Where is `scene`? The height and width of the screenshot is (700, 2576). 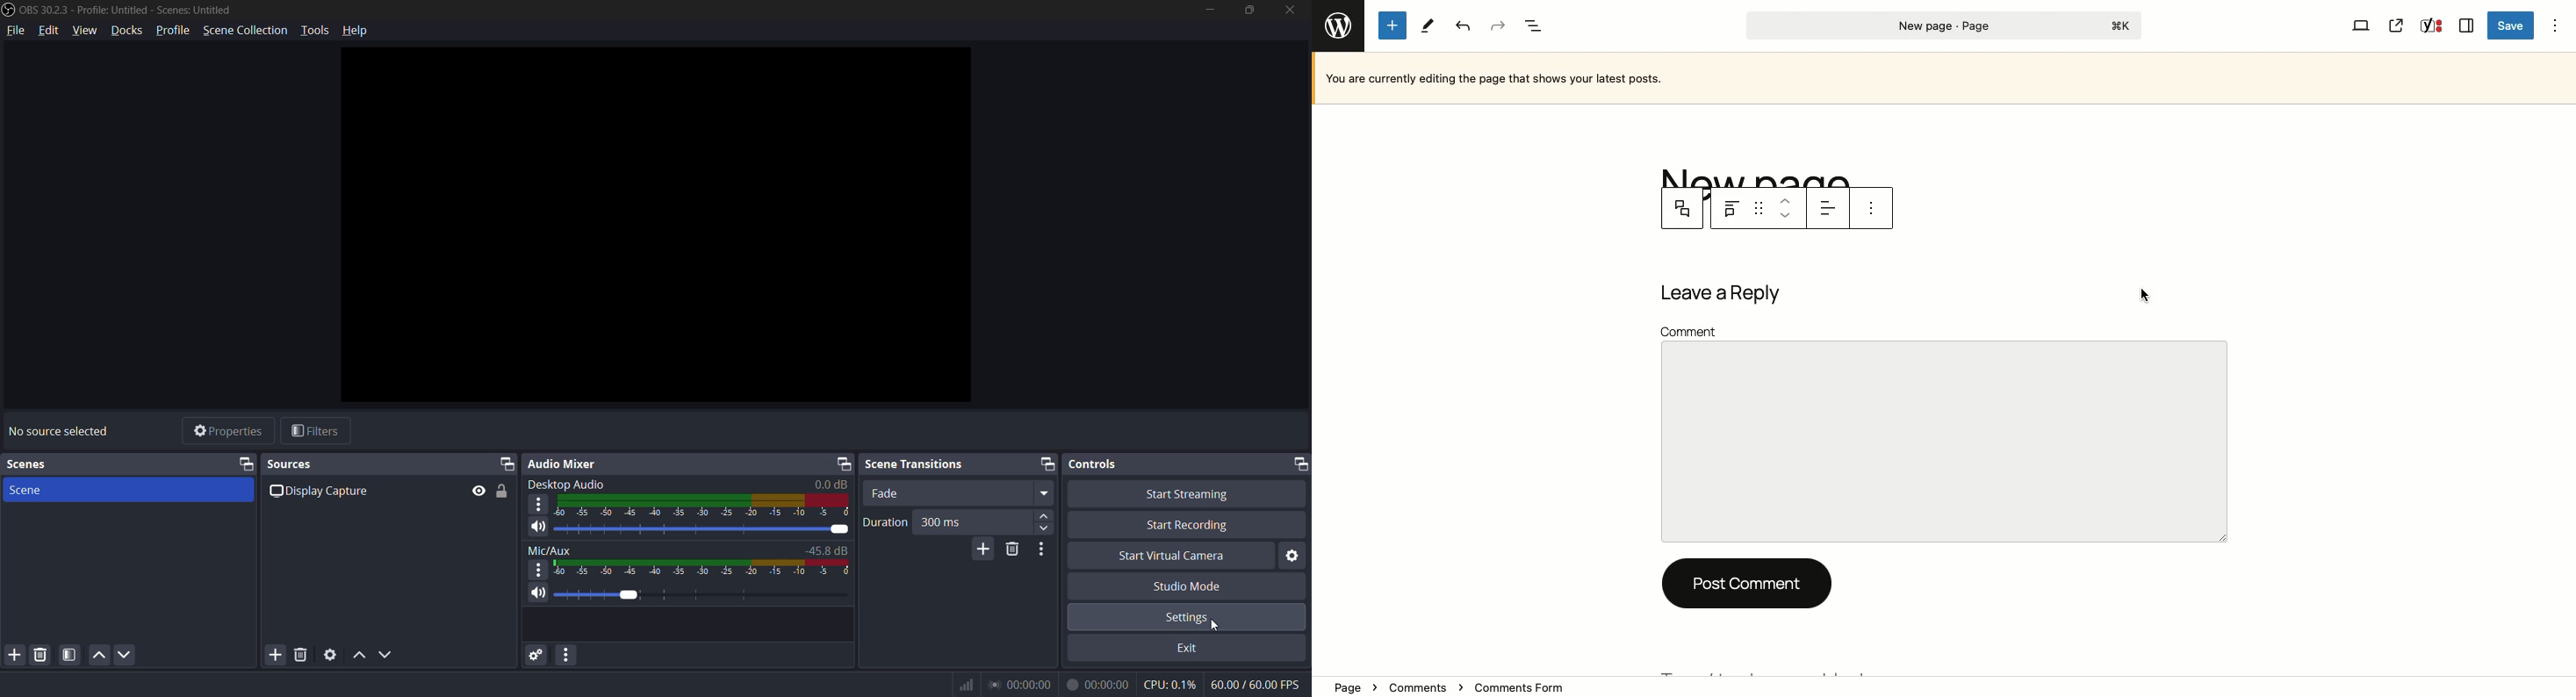 scene is located at coordinates (114, 465).